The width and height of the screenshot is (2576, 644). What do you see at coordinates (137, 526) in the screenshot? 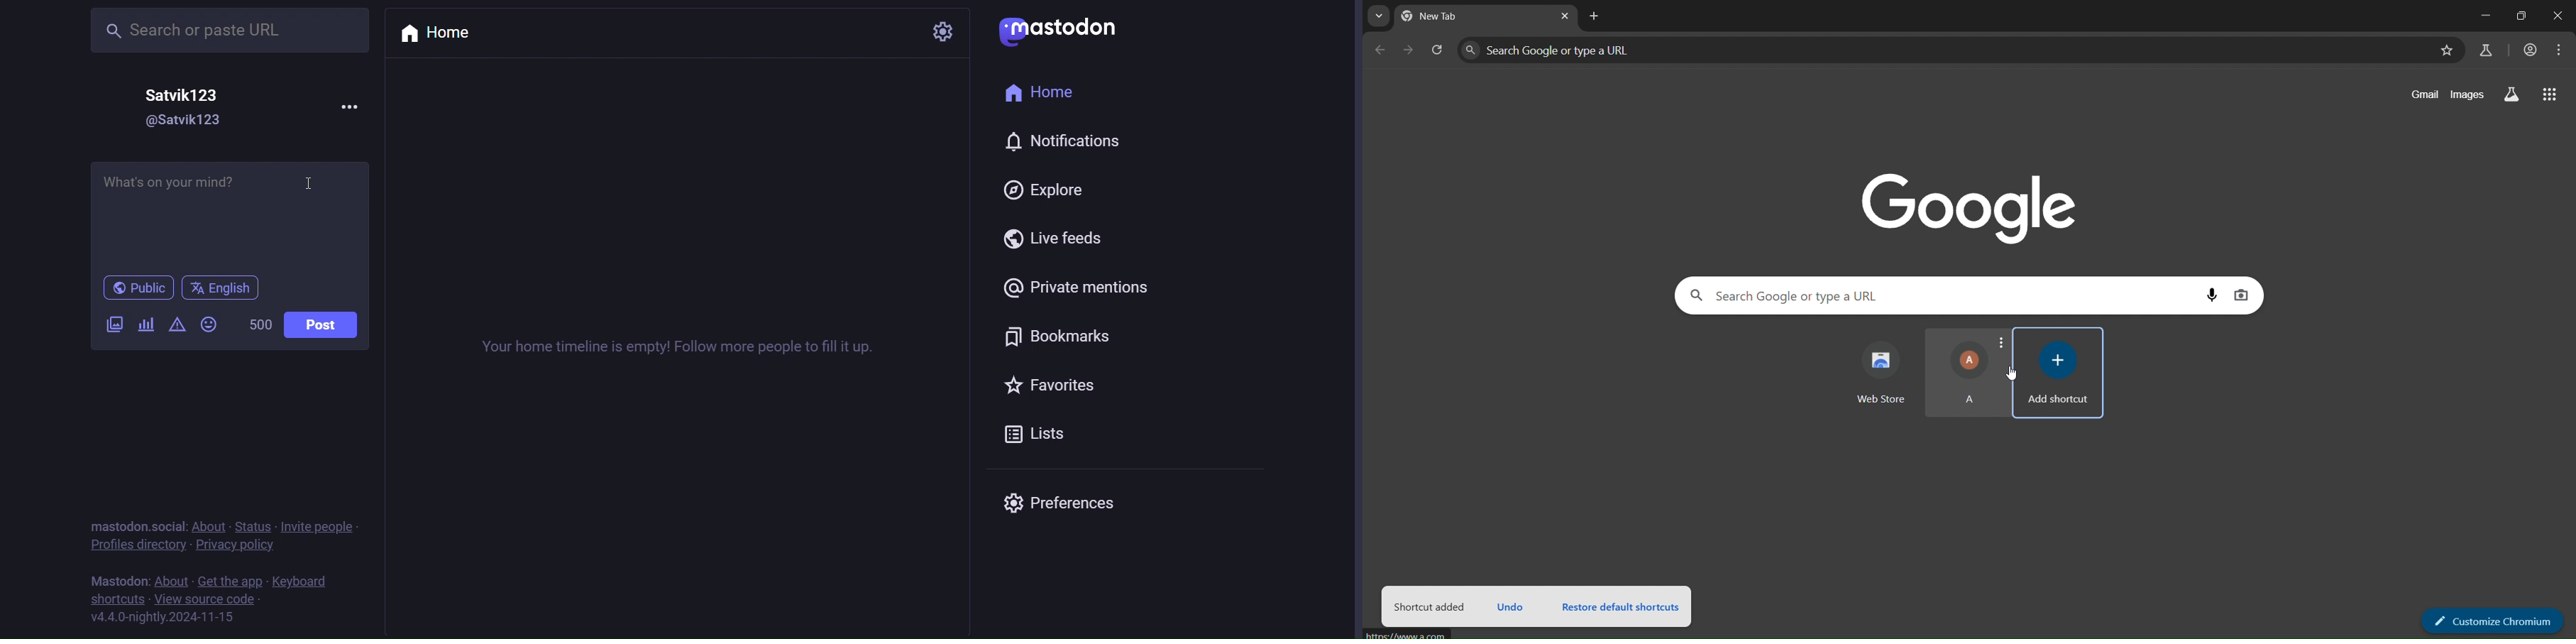
I see `text` at bounding box center [137, 526].